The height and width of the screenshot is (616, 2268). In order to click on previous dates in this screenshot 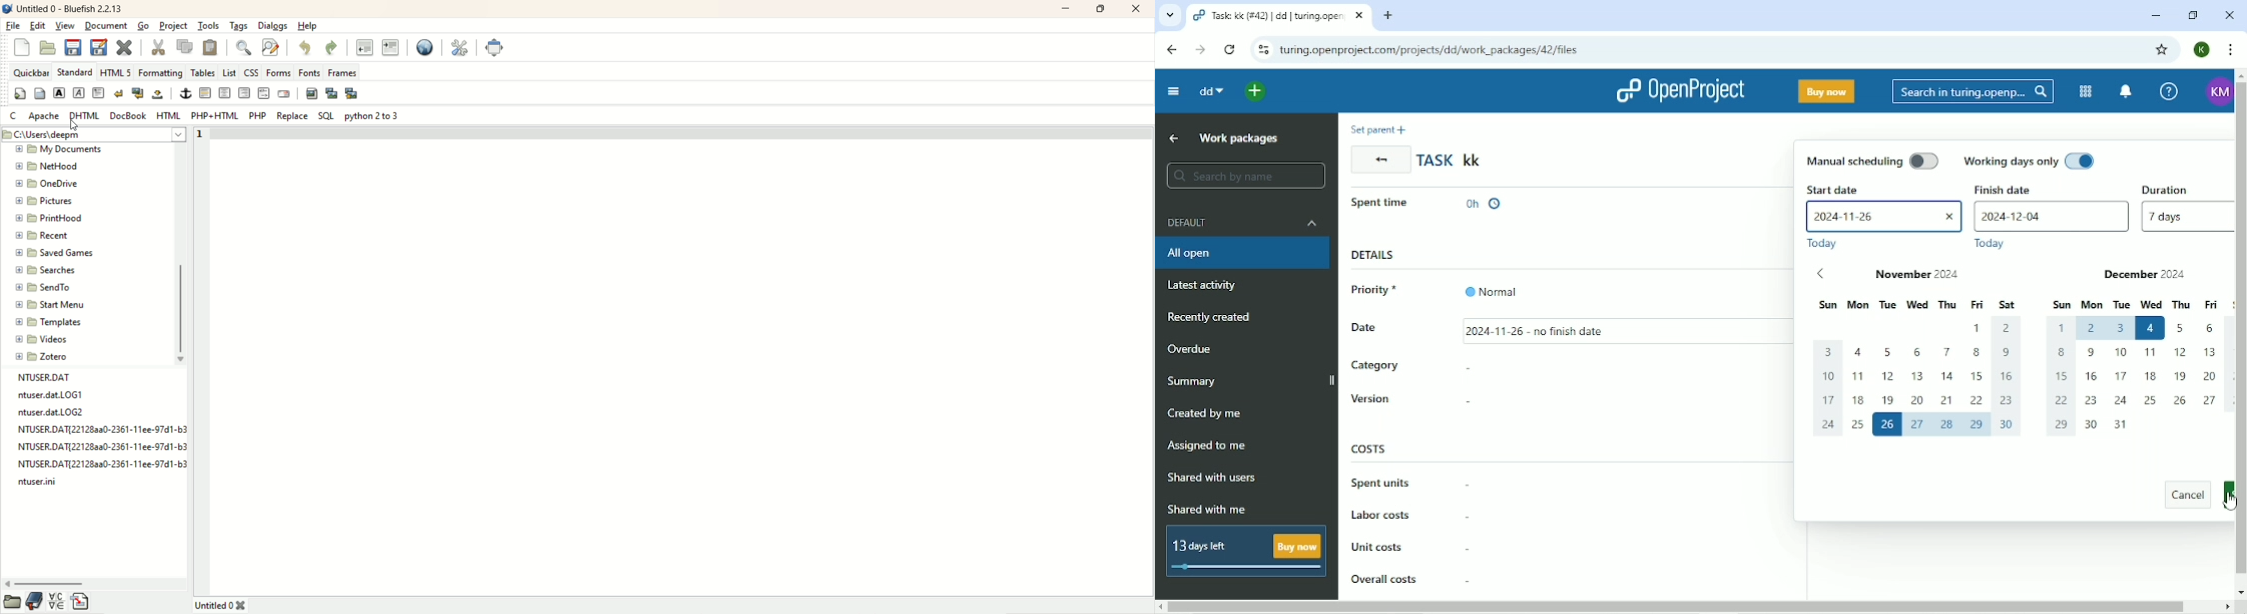, I will do `click(1831, 273)`.